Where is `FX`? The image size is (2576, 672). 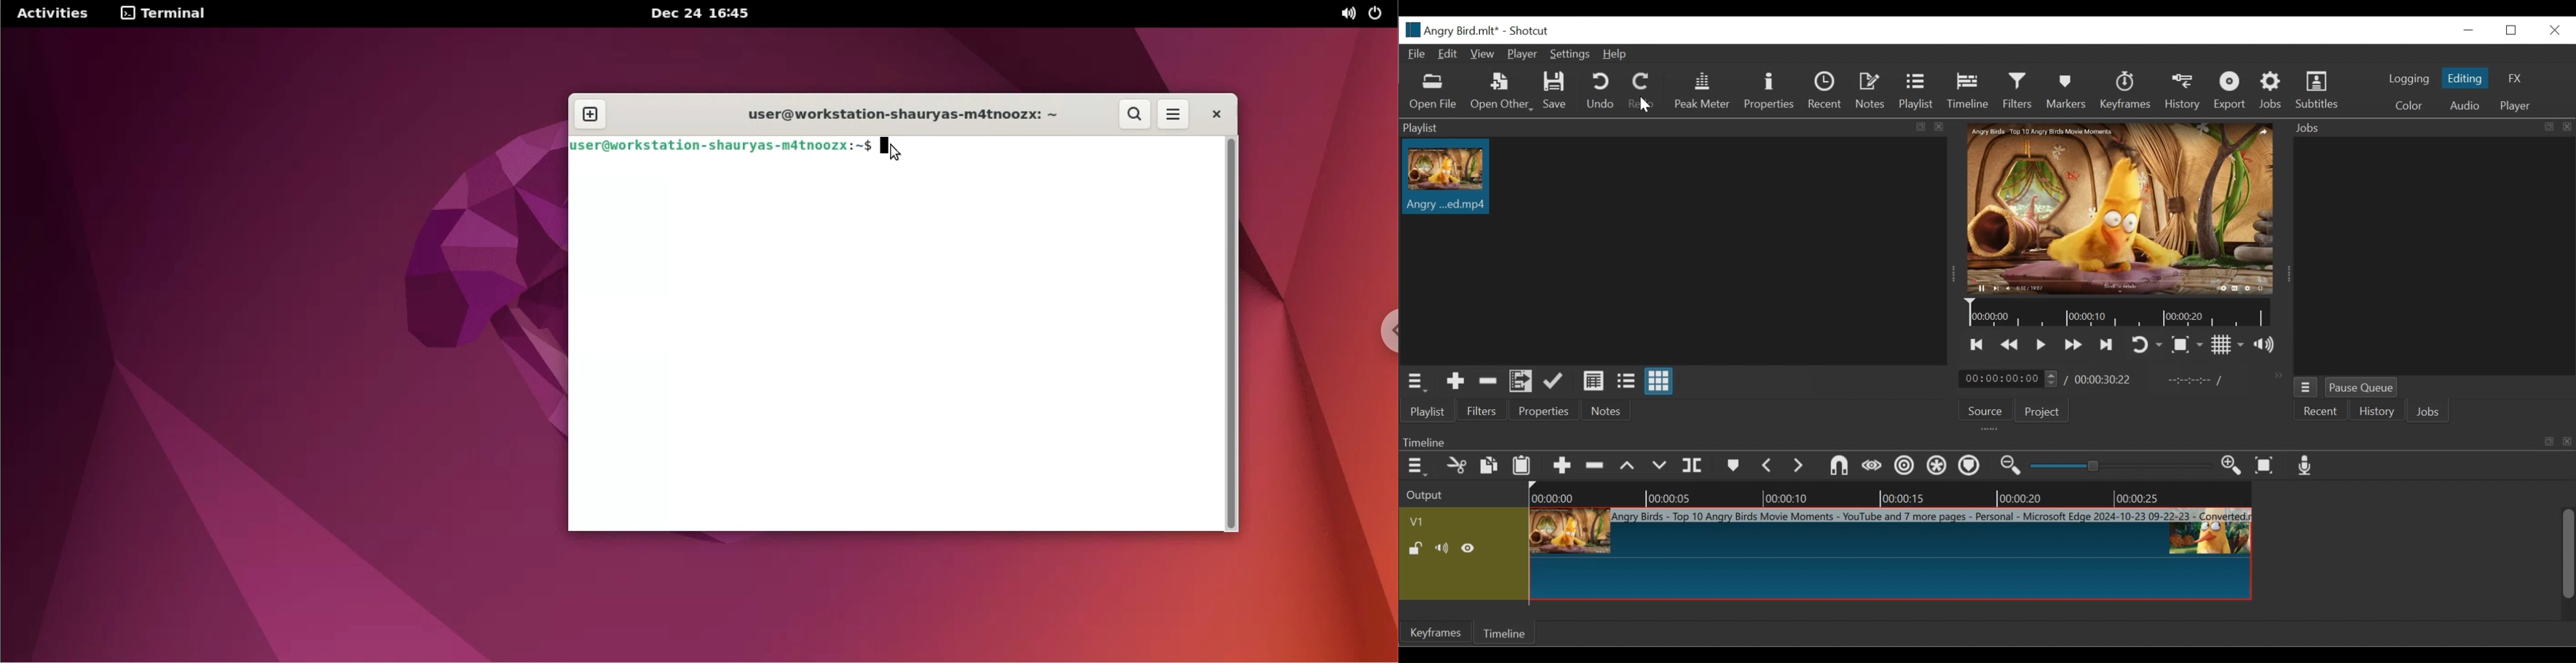 FX is located at coordinates (2513, 78).